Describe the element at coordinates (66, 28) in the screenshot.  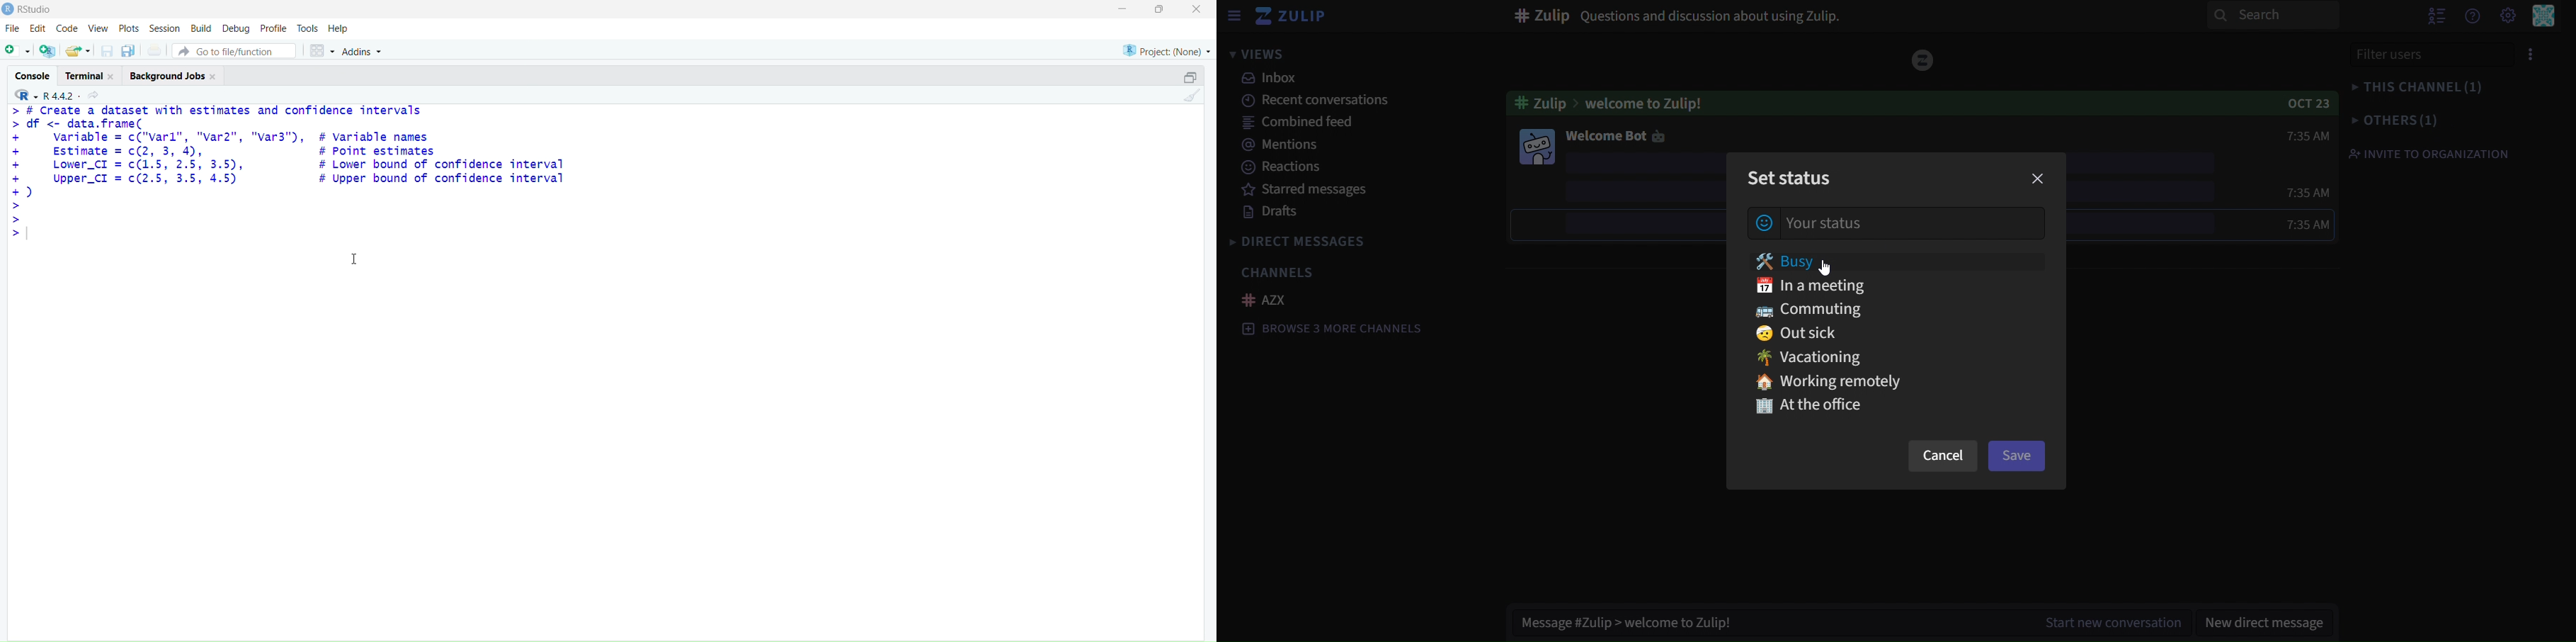
I see `Code` at that location.